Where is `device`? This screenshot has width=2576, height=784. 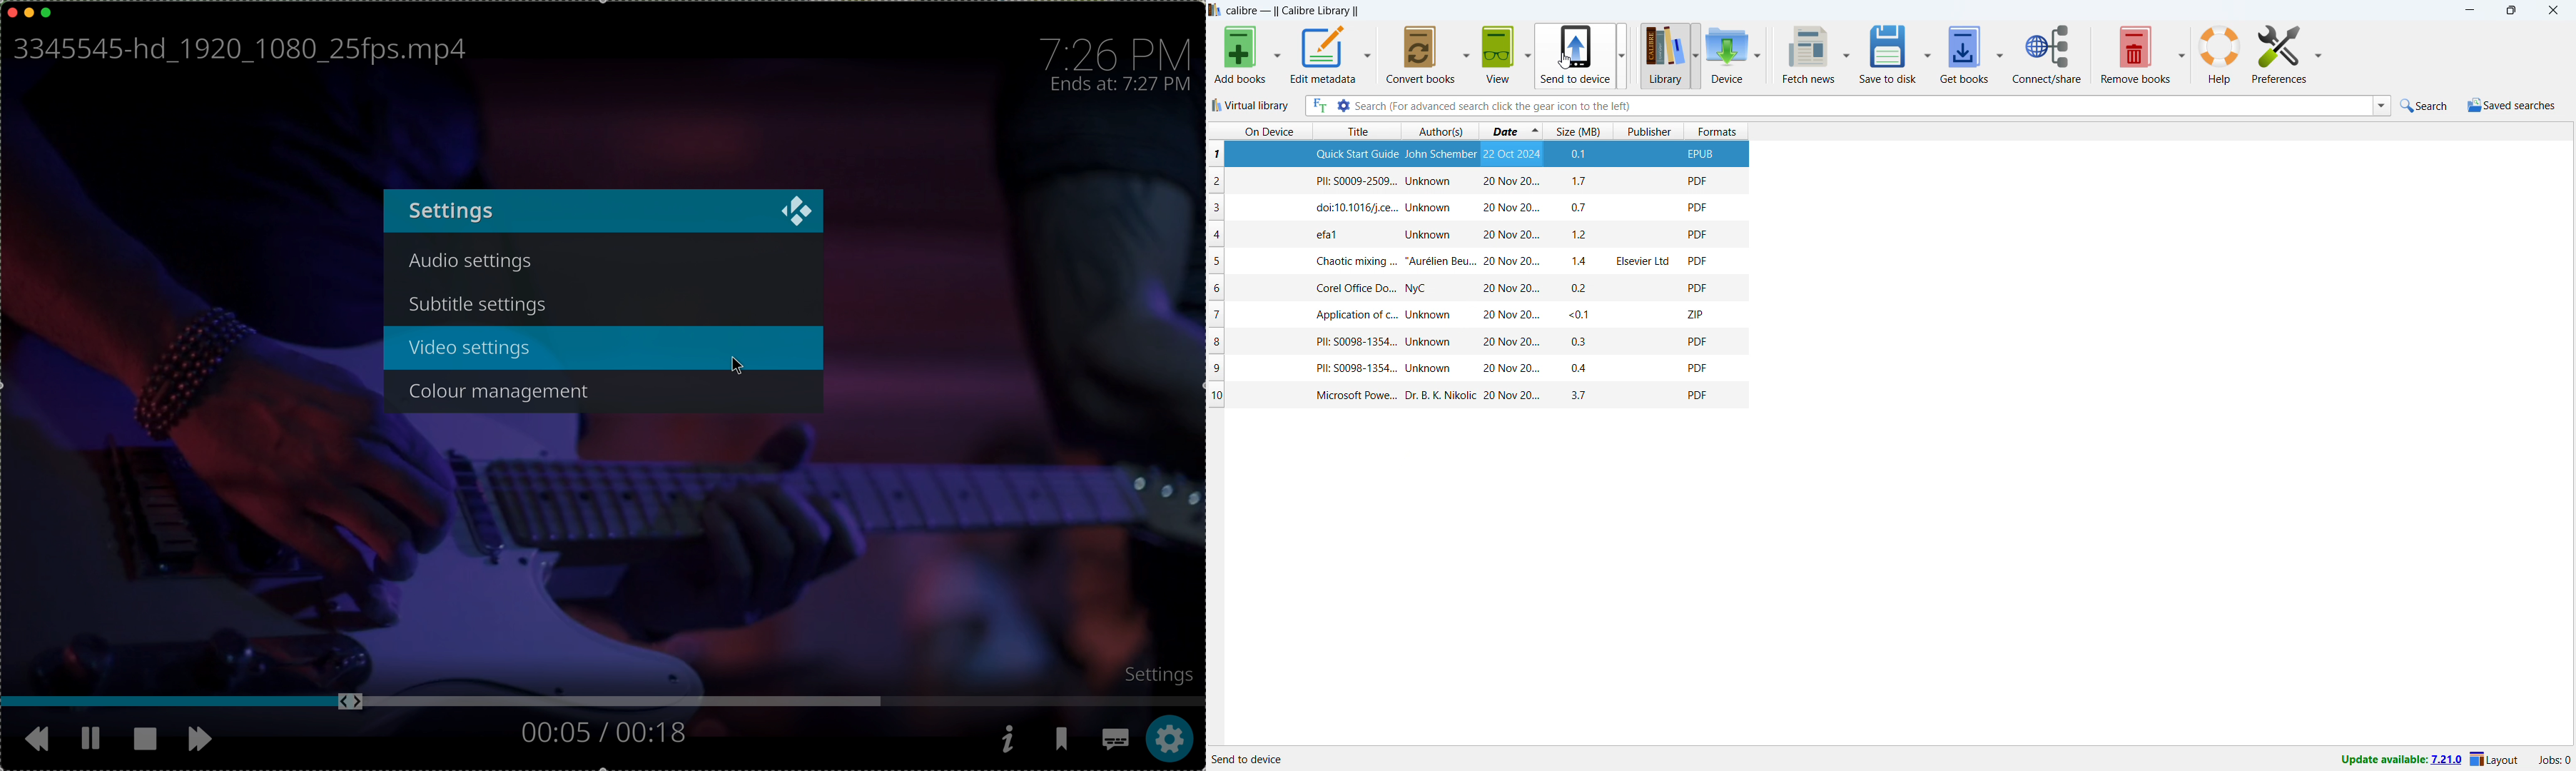 device is located at coordinates (1727, 55).